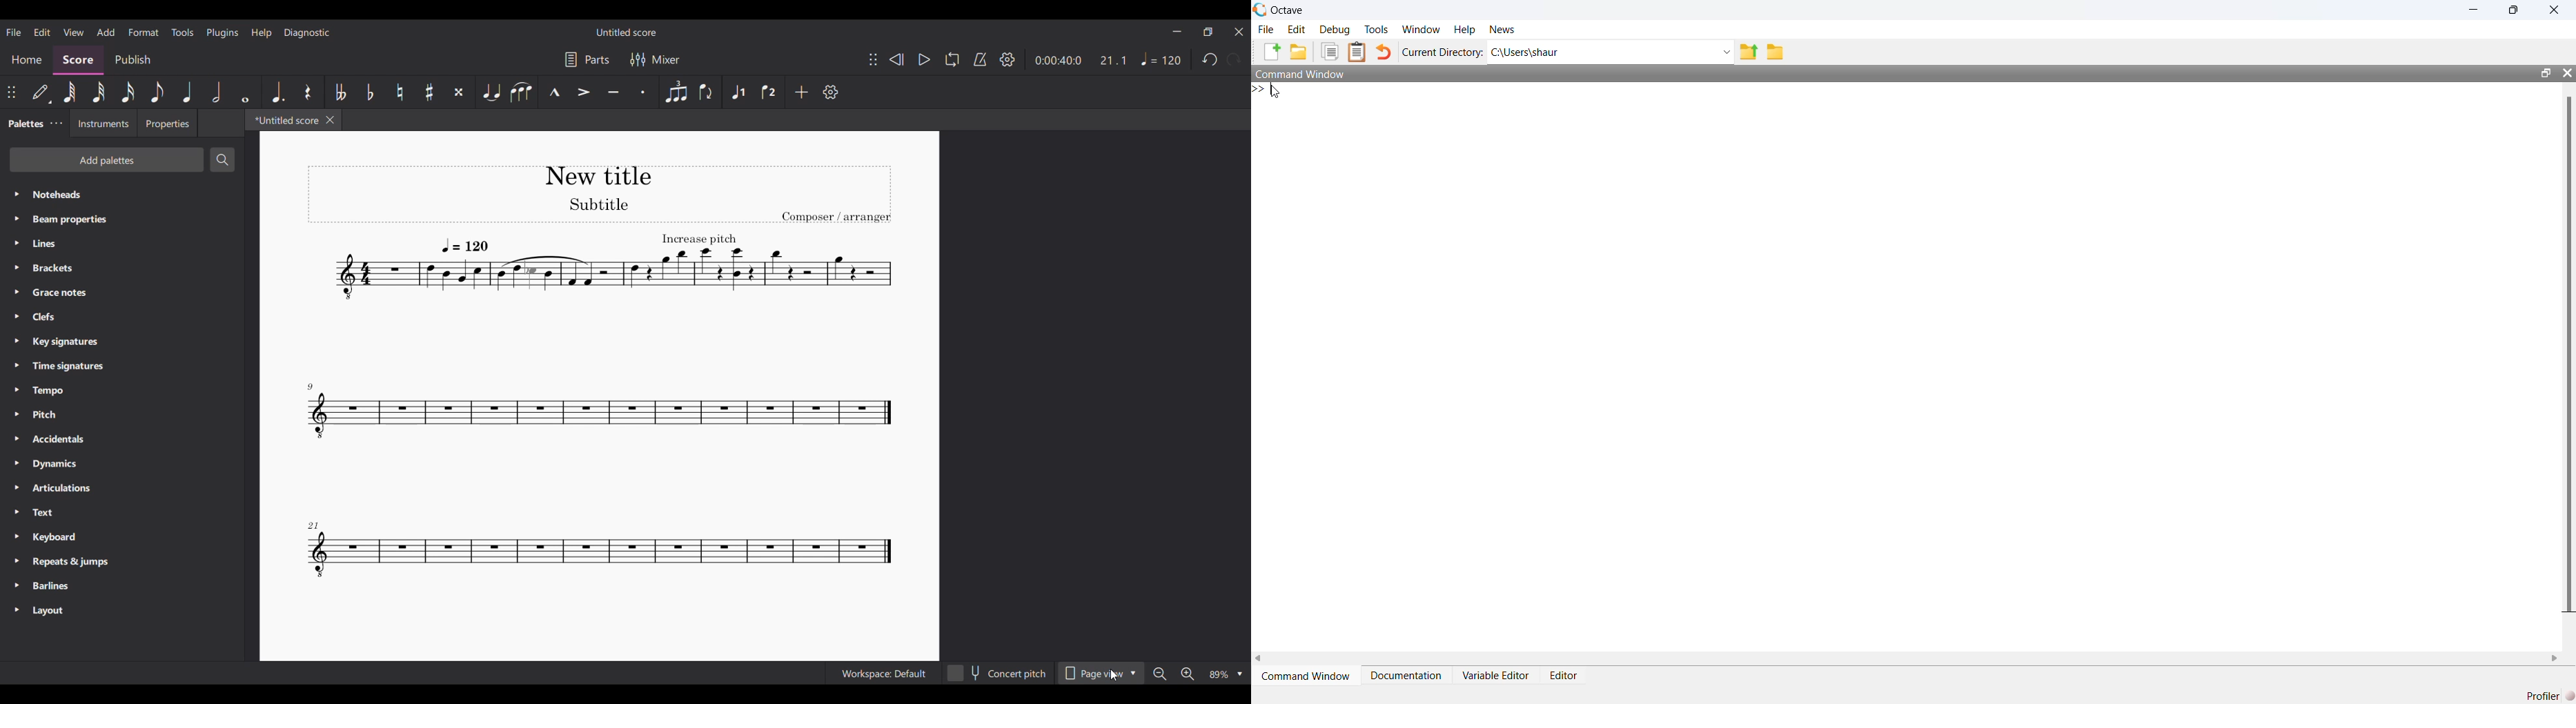 This screenshot has height=728, width=2576. Describe the element at coordinates (275, 92) in the screenshot. I see `Augmentation dot` at that location.